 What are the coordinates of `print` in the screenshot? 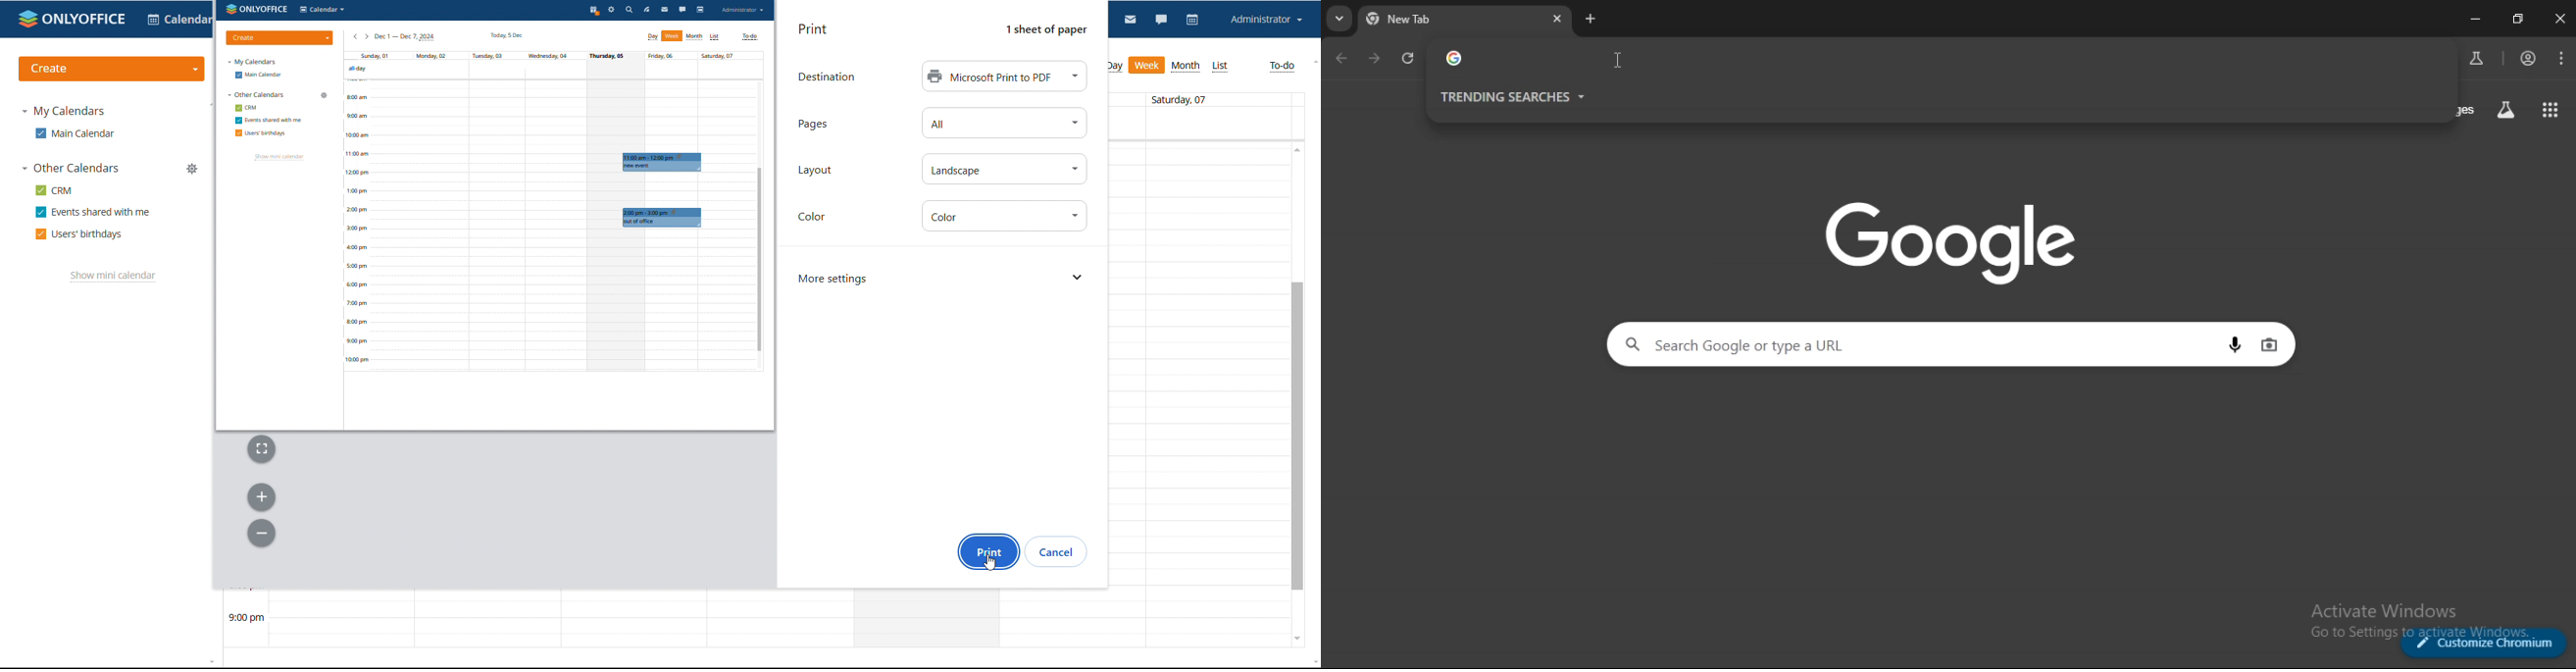 It's located at (989, 553).